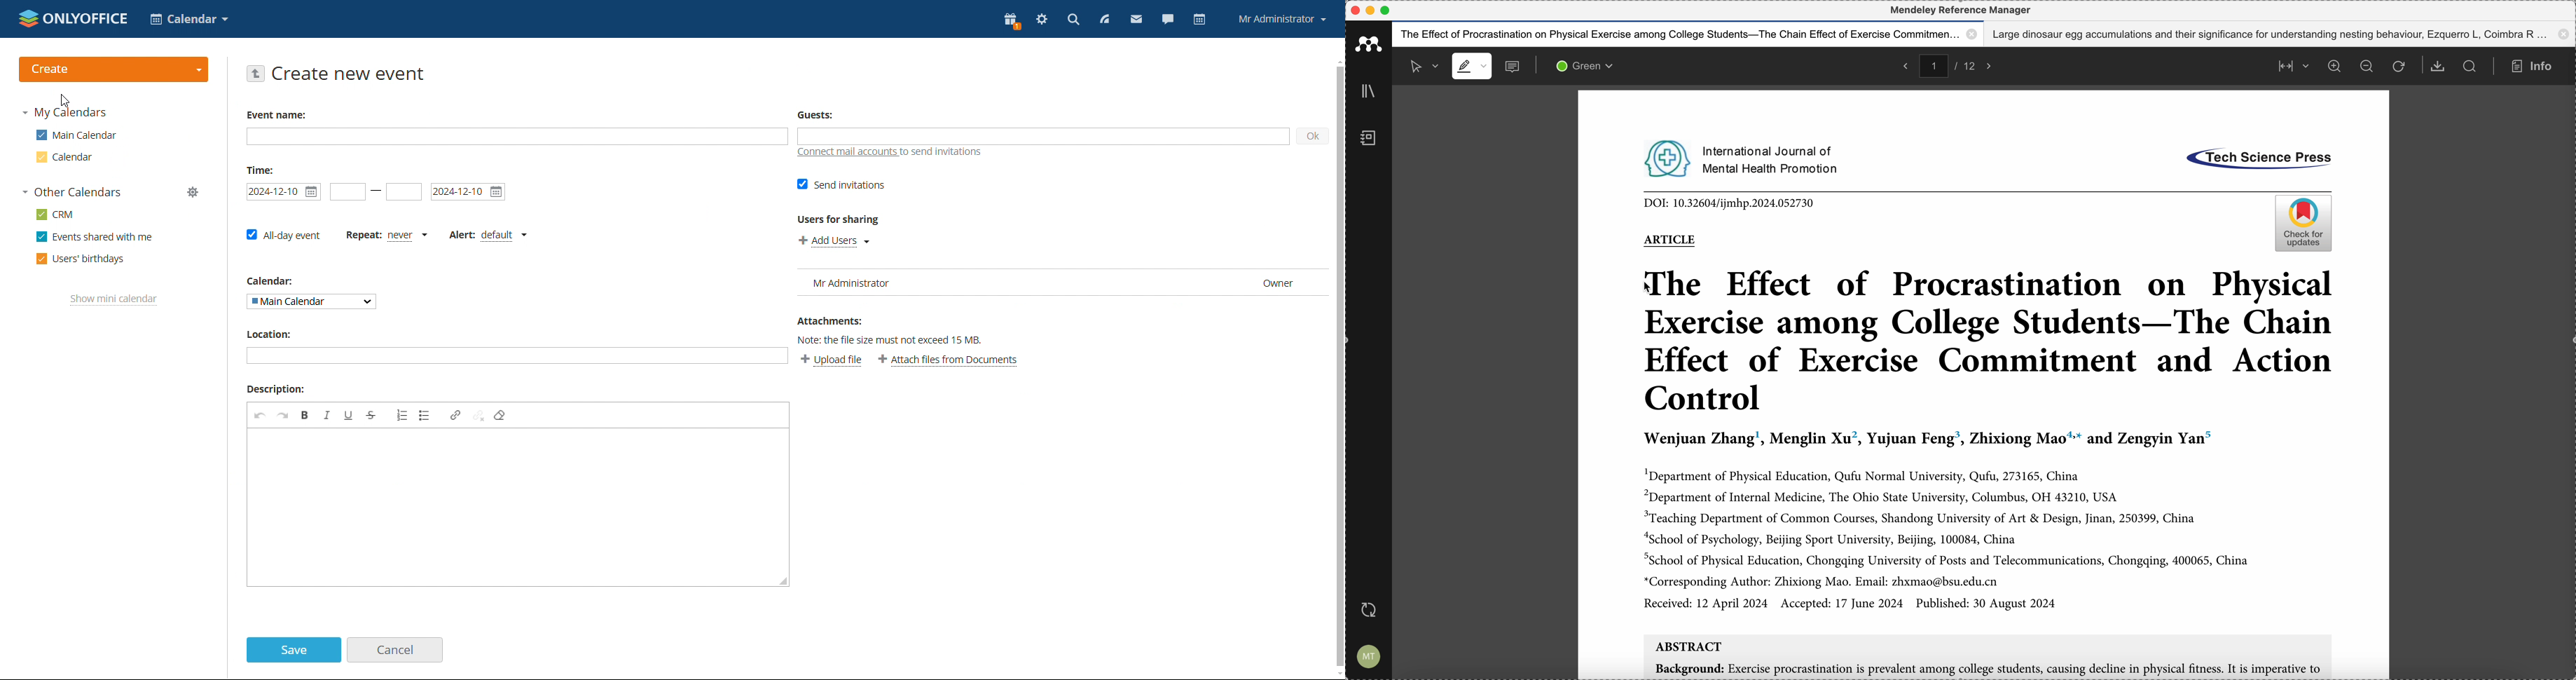 This screenshot has height=700, width=2576. What do you see at coordinates (2283, 34) in the screenshot?
I see `Large dinosaur egg accumulations and their significance for understanding nesting behaviour, Ezquerro` at bounding box center [2283, 34].